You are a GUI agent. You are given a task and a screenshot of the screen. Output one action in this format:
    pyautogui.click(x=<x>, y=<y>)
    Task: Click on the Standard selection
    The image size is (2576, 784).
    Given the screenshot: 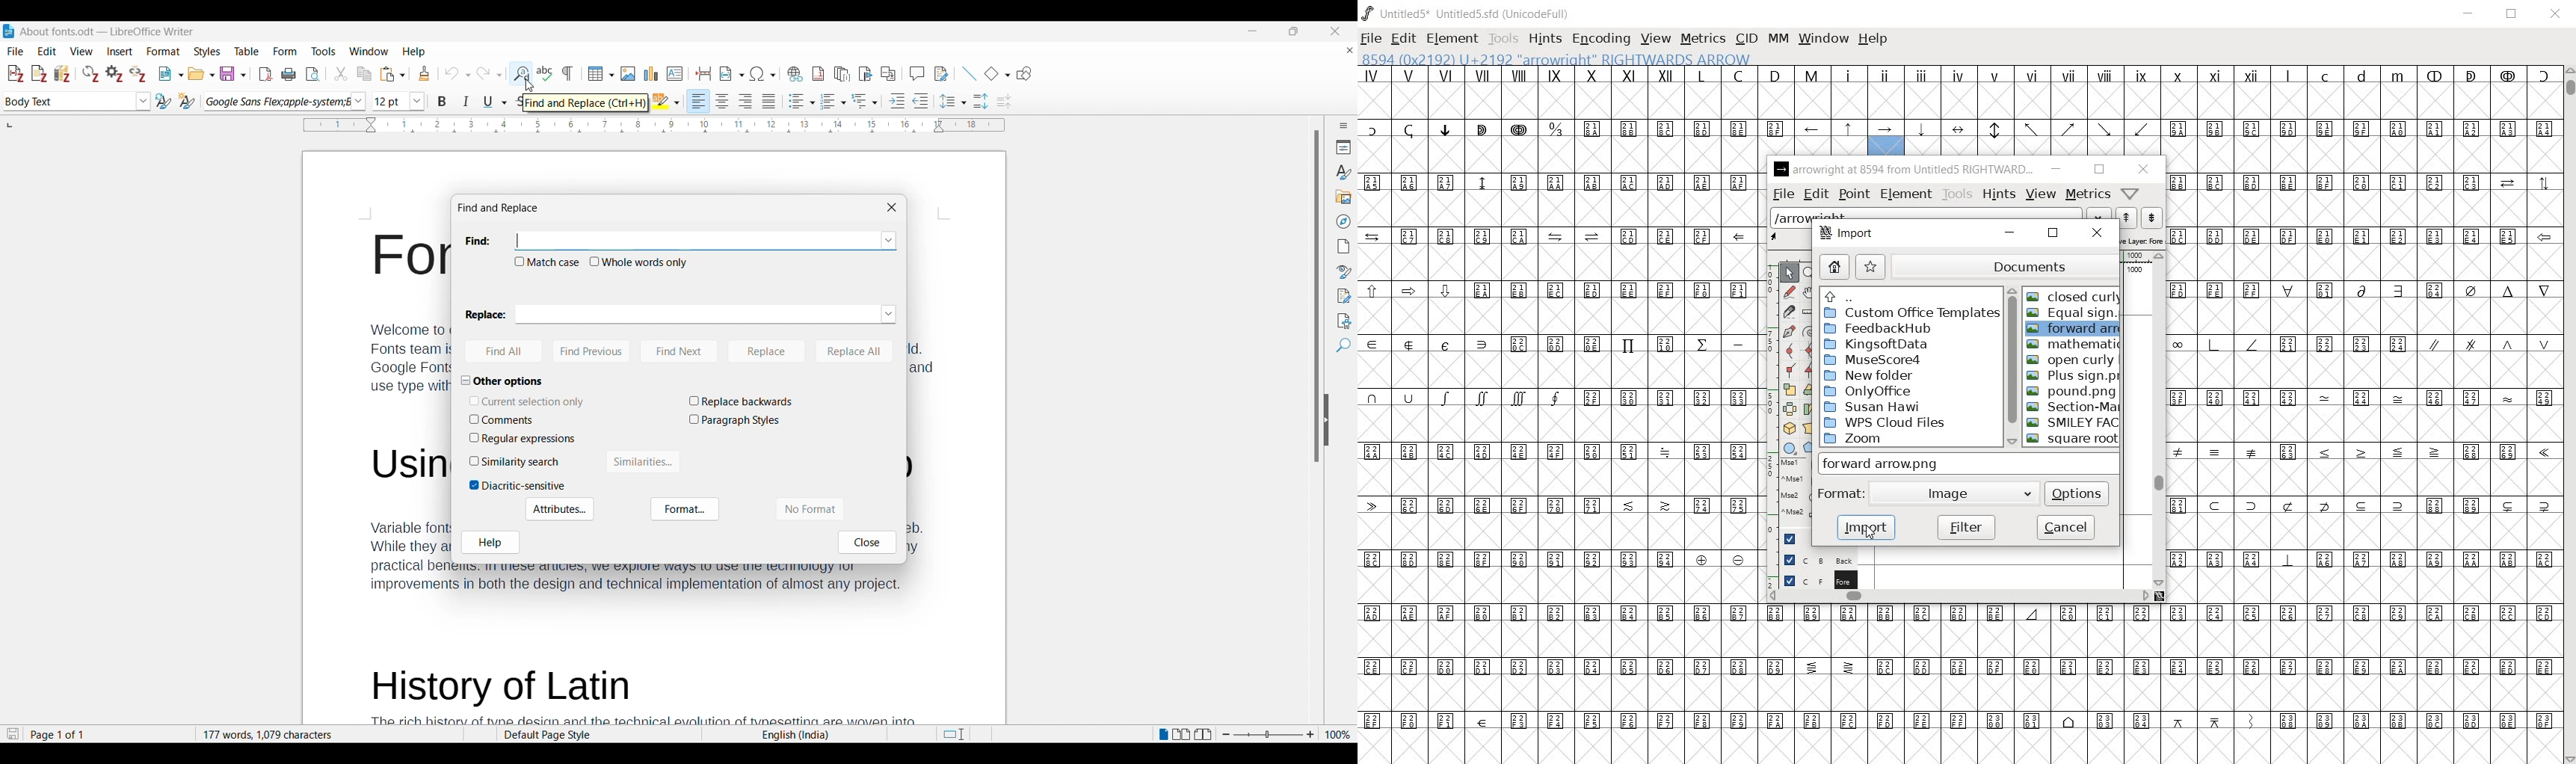 What is the action you would take?
    pyautogui.click(x=954, y=734)
    